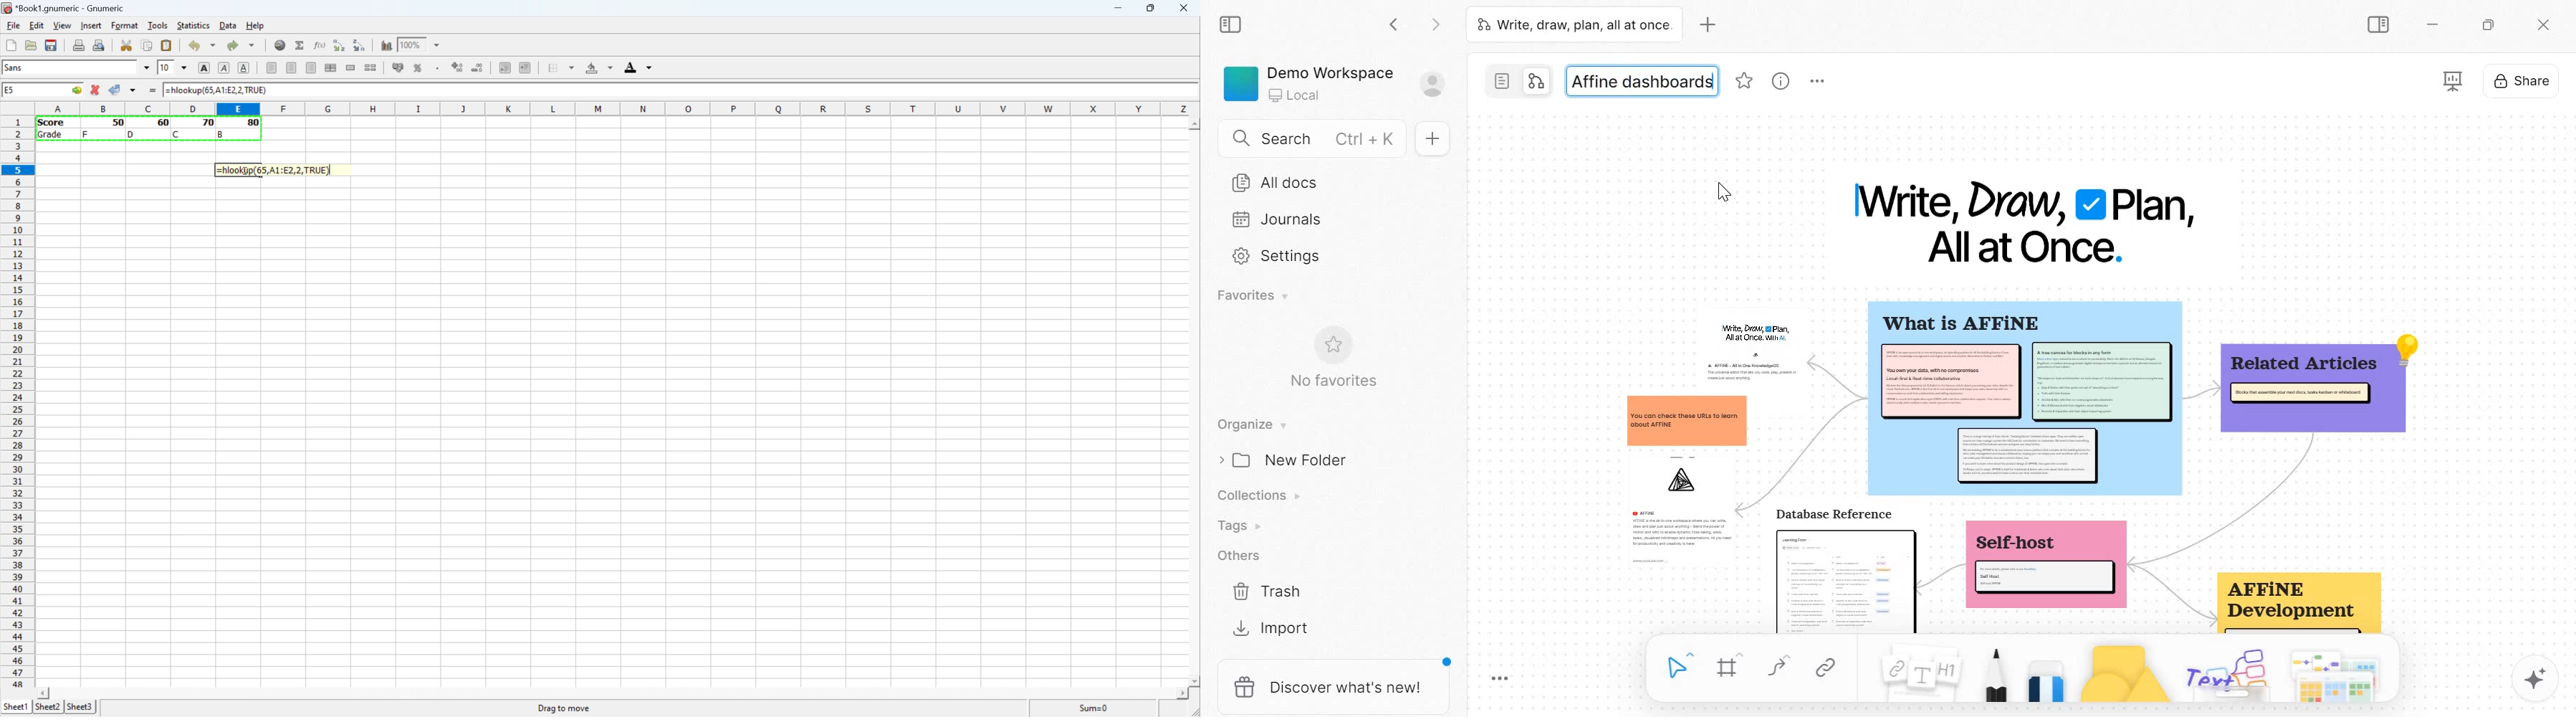 The height and width of the screenshot is (728, 2576). What do you see at coordinates (1536, 81) in the screenshot?
I see `edgeless mode` at bounding box center [1536, 81].